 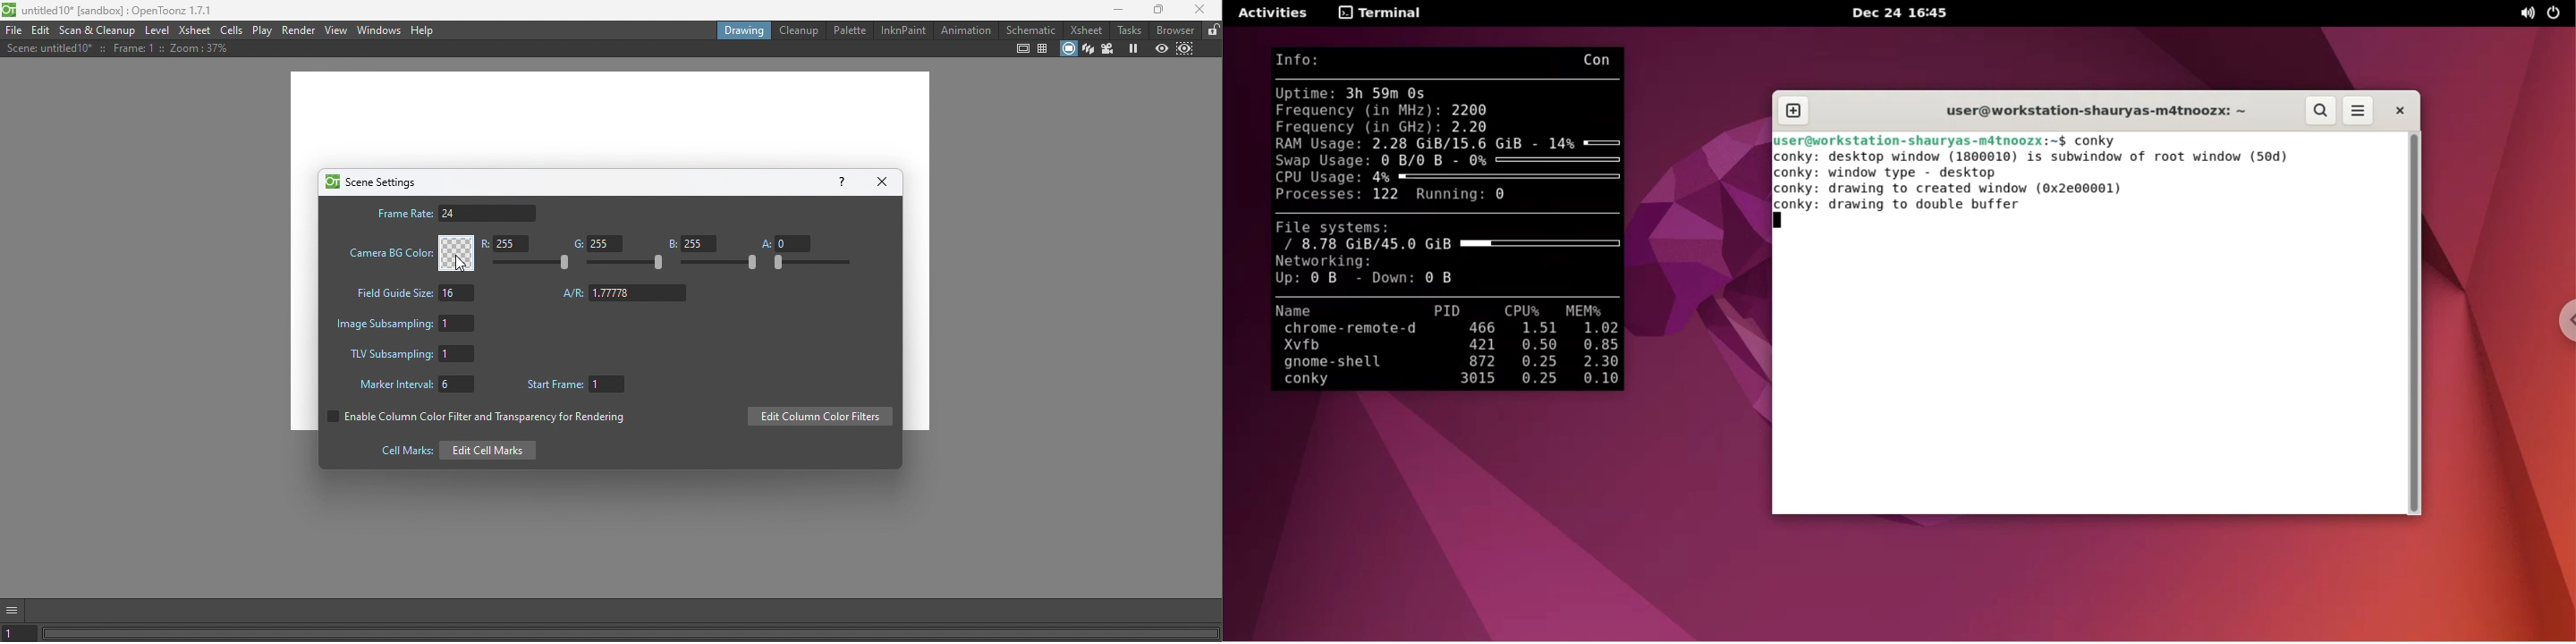 I want to click on workspace, so click(x=613, y=119).